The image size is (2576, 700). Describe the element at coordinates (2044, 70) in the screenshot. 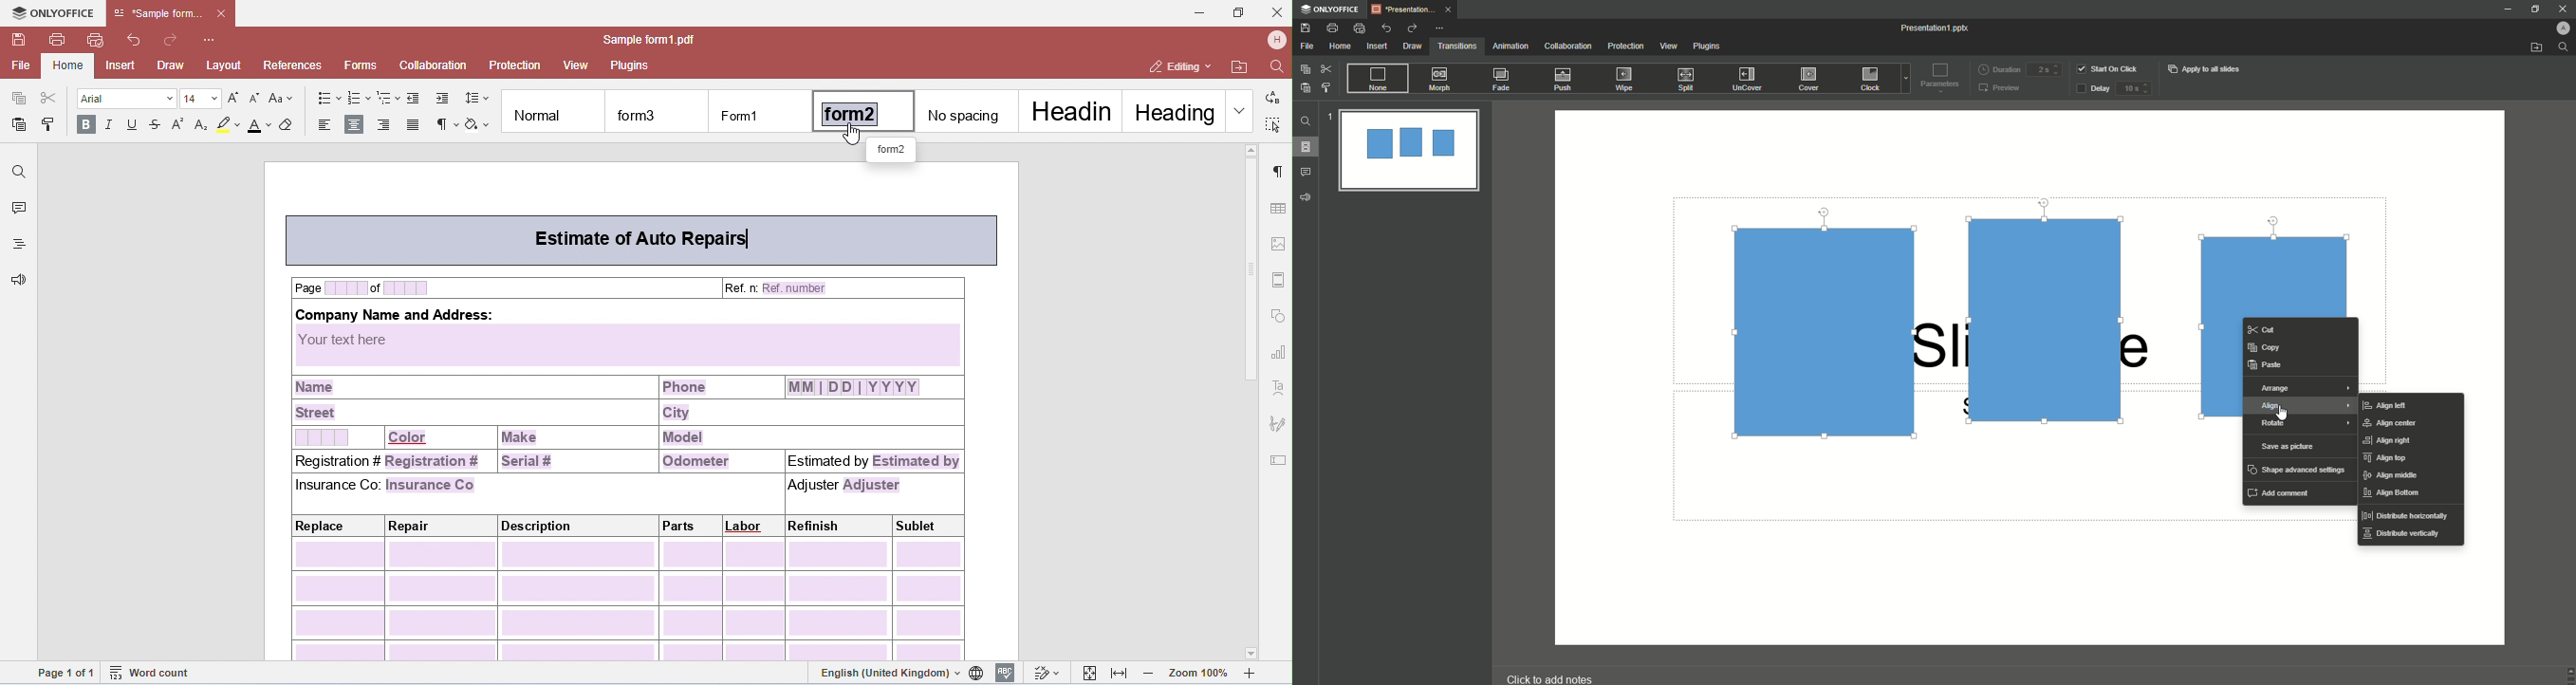

I see `duration input` at that location.